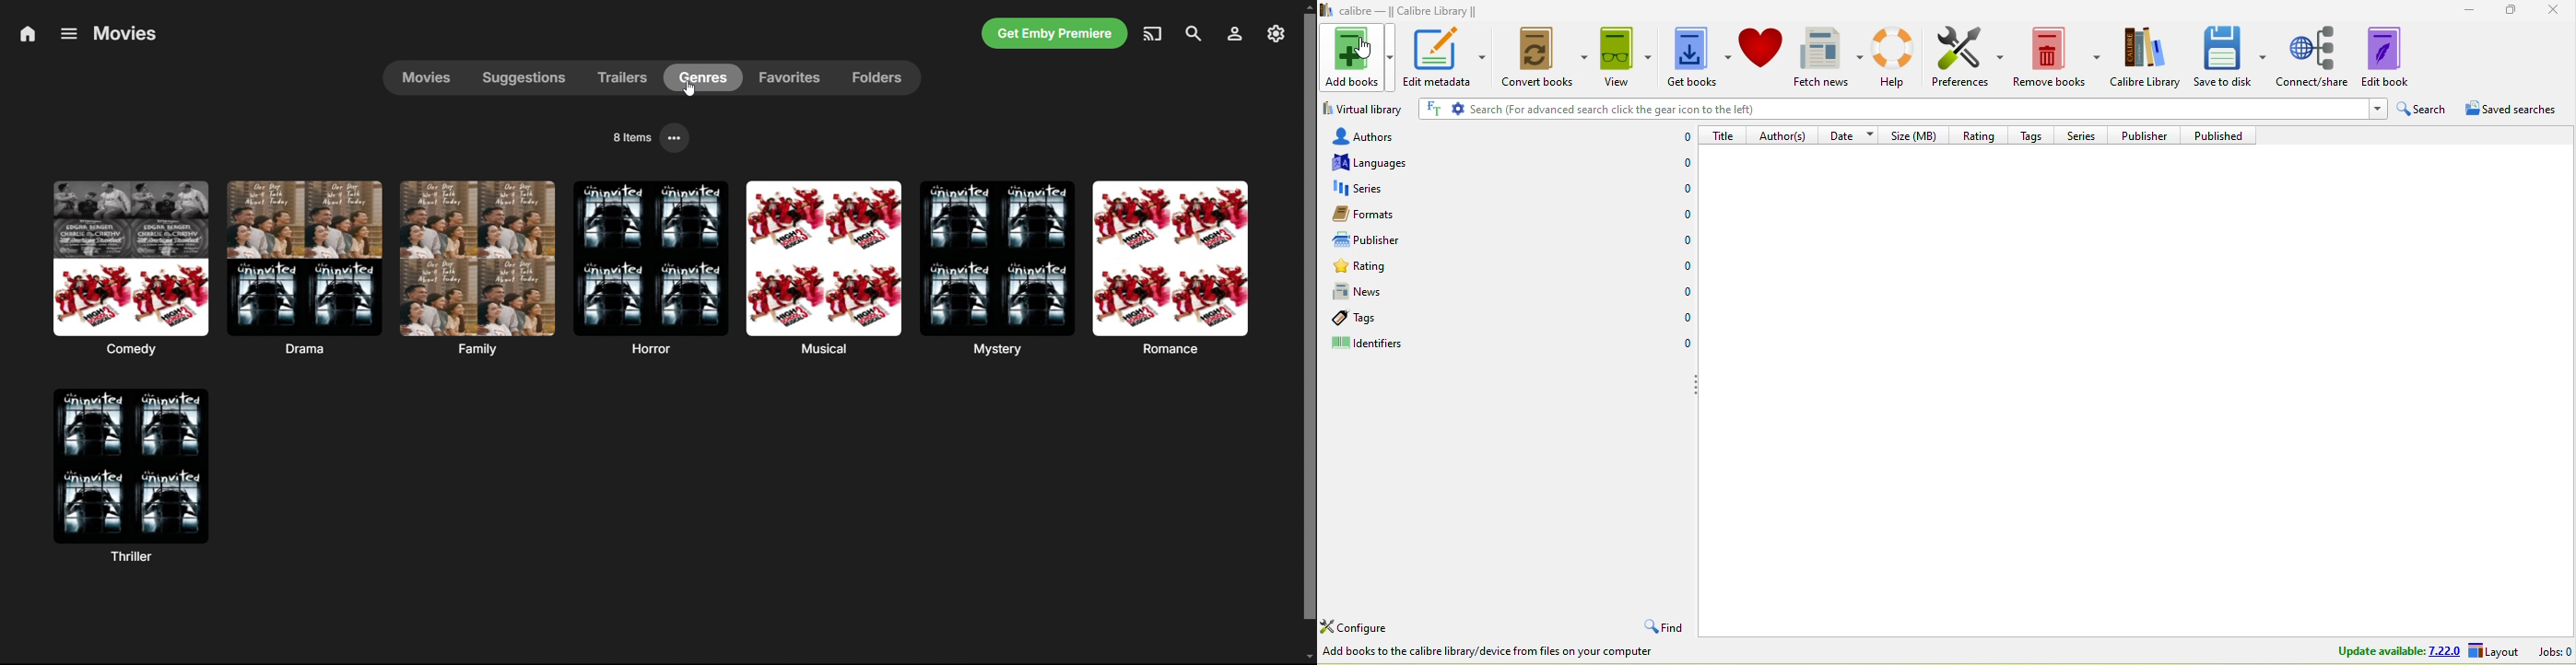 The width and height of the screenshot is (2576, 672). What do you see at coordinates (1685, 344) in the screenshot?
I see `0` at bounding box center [1685, 344].